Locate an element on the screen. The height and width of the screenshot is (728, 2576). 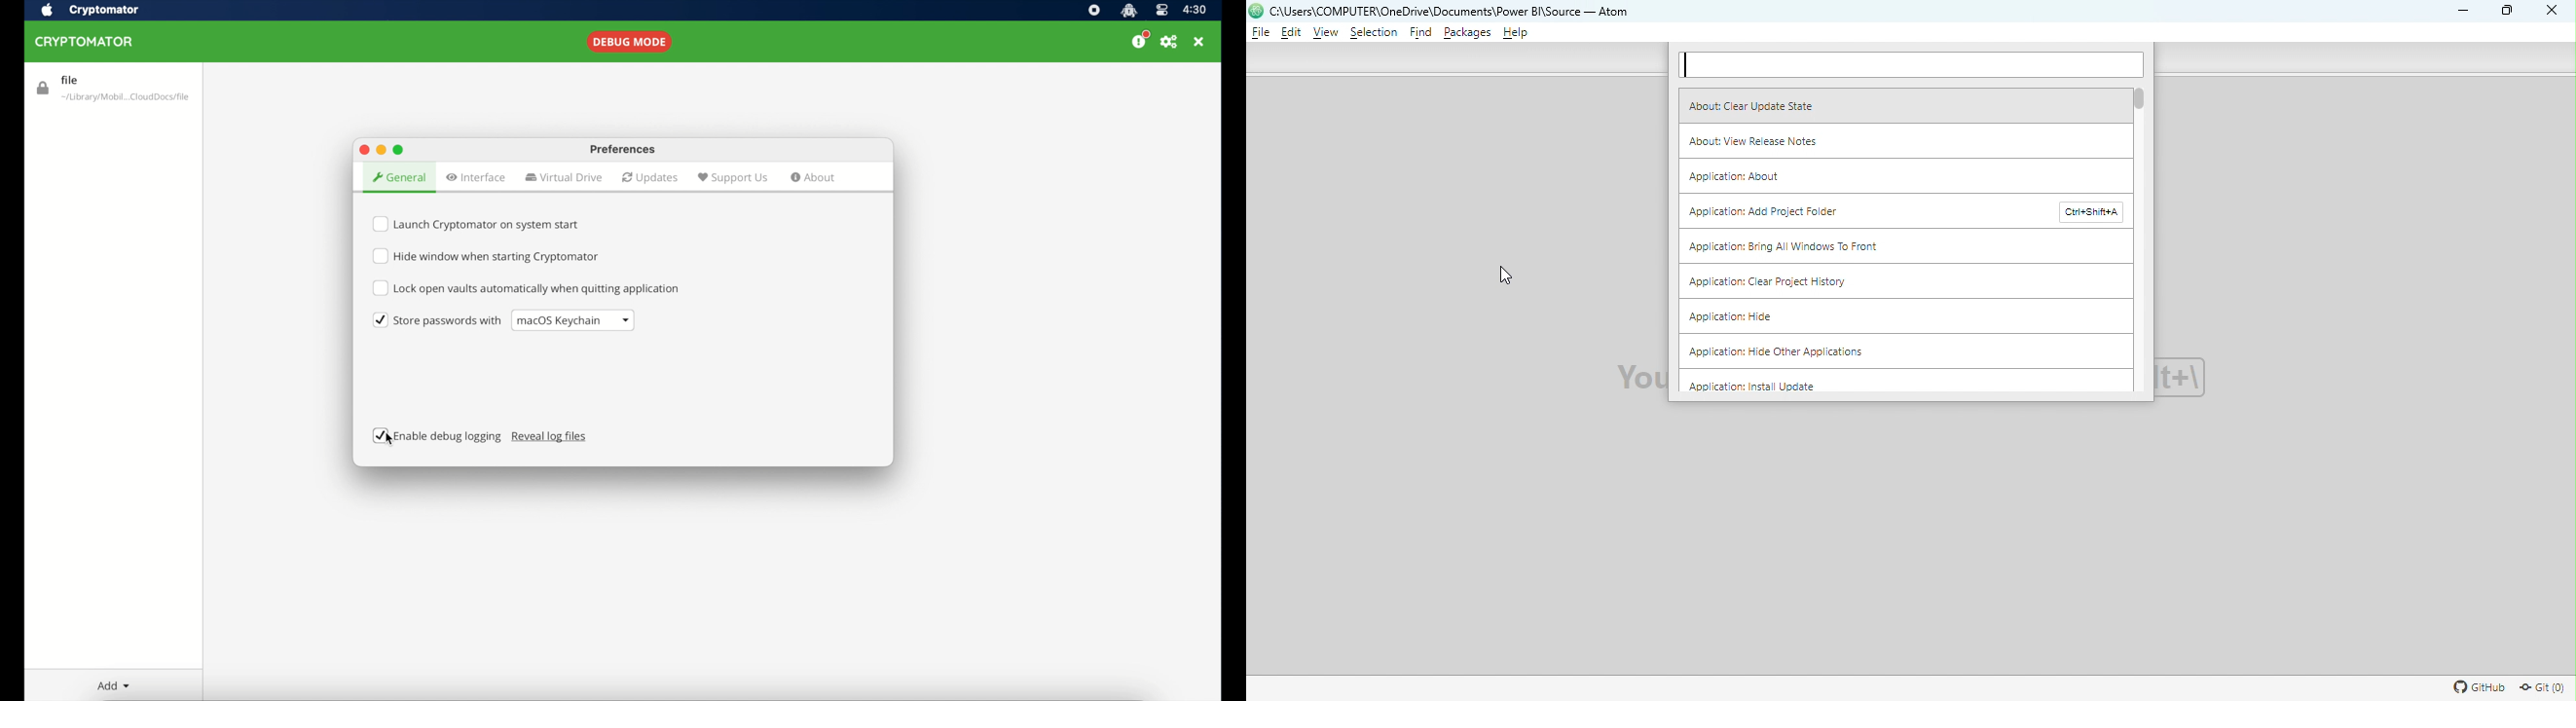
macOS Keychain is located at coordinates (573, 320).